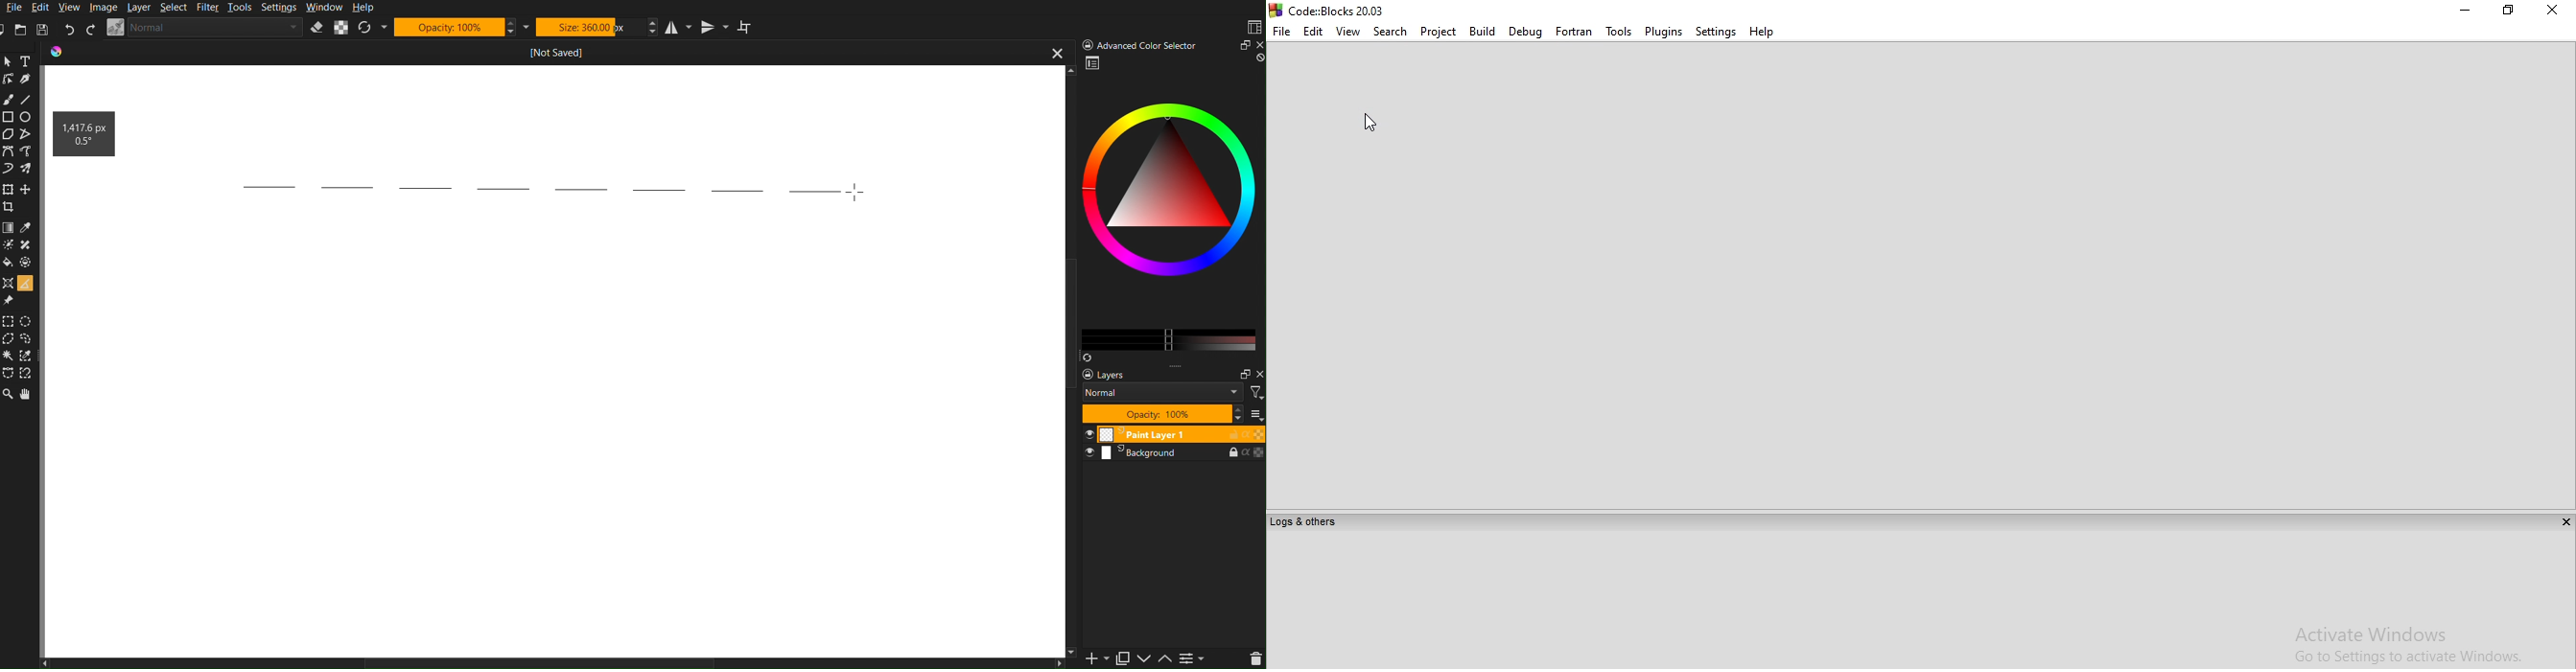  I want to click on Wrap Around, so click(747, 27).